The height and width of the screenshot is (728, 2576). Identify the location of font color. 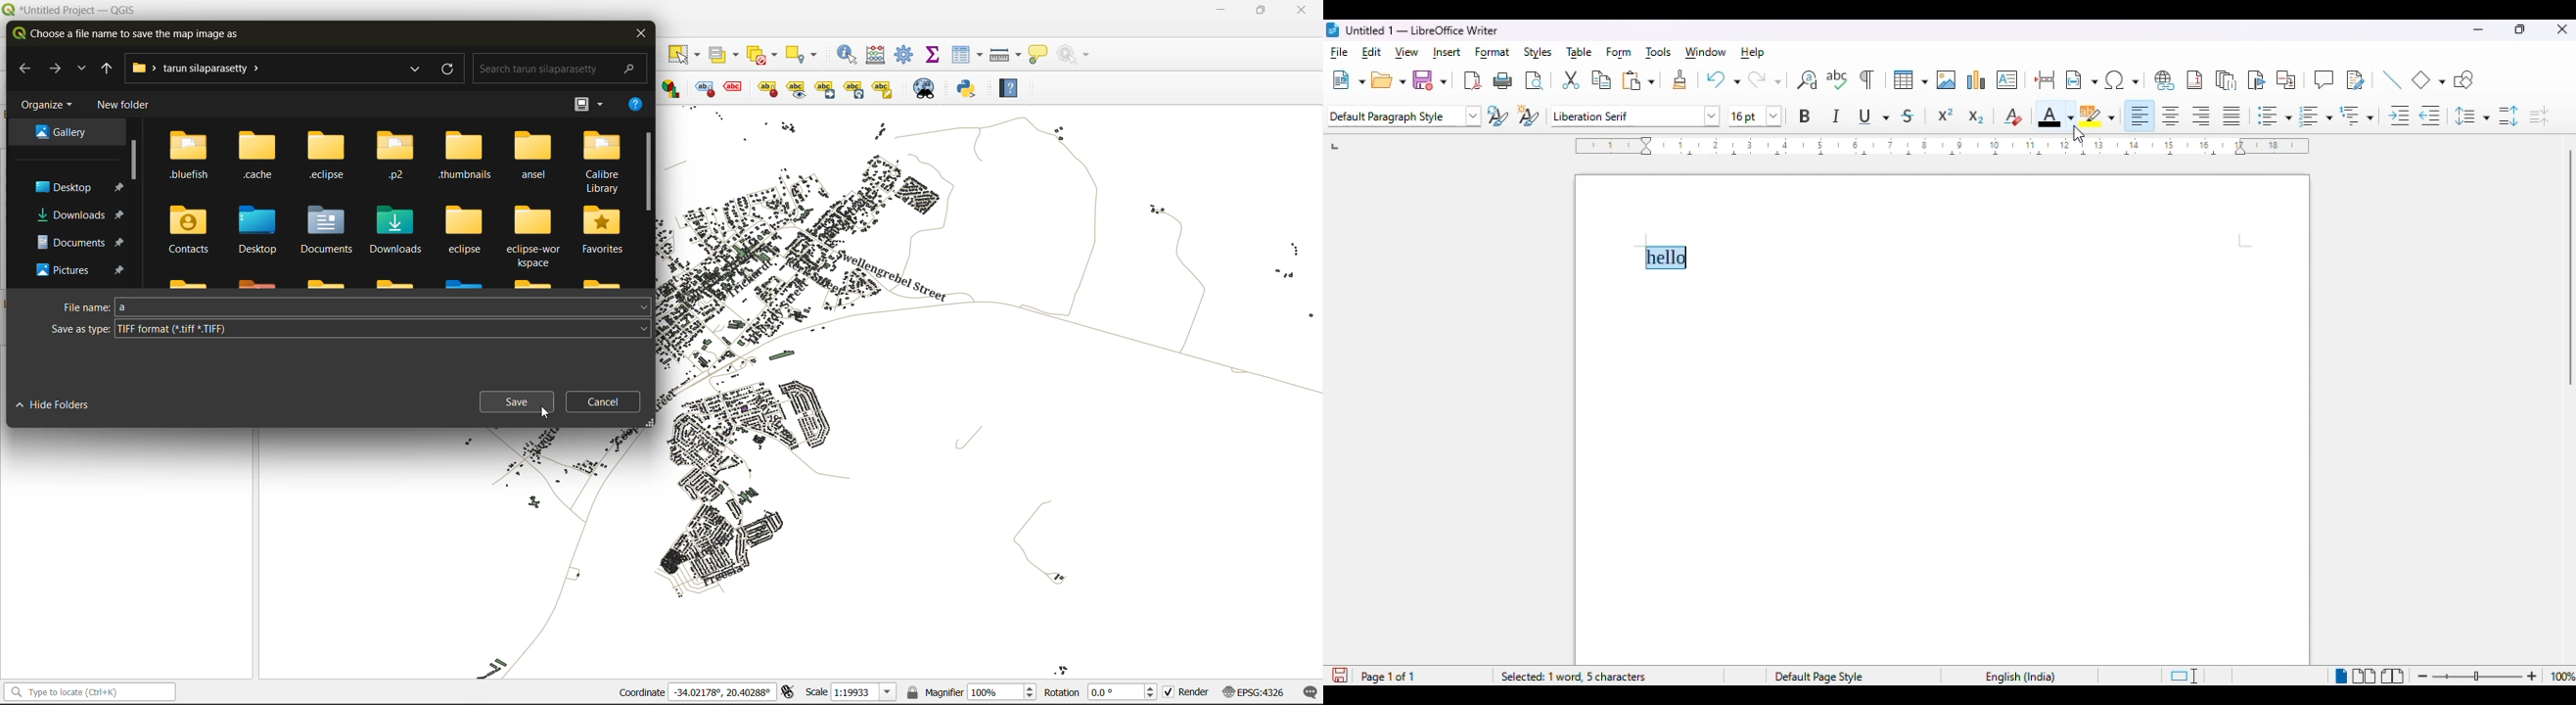
(2053, 115).